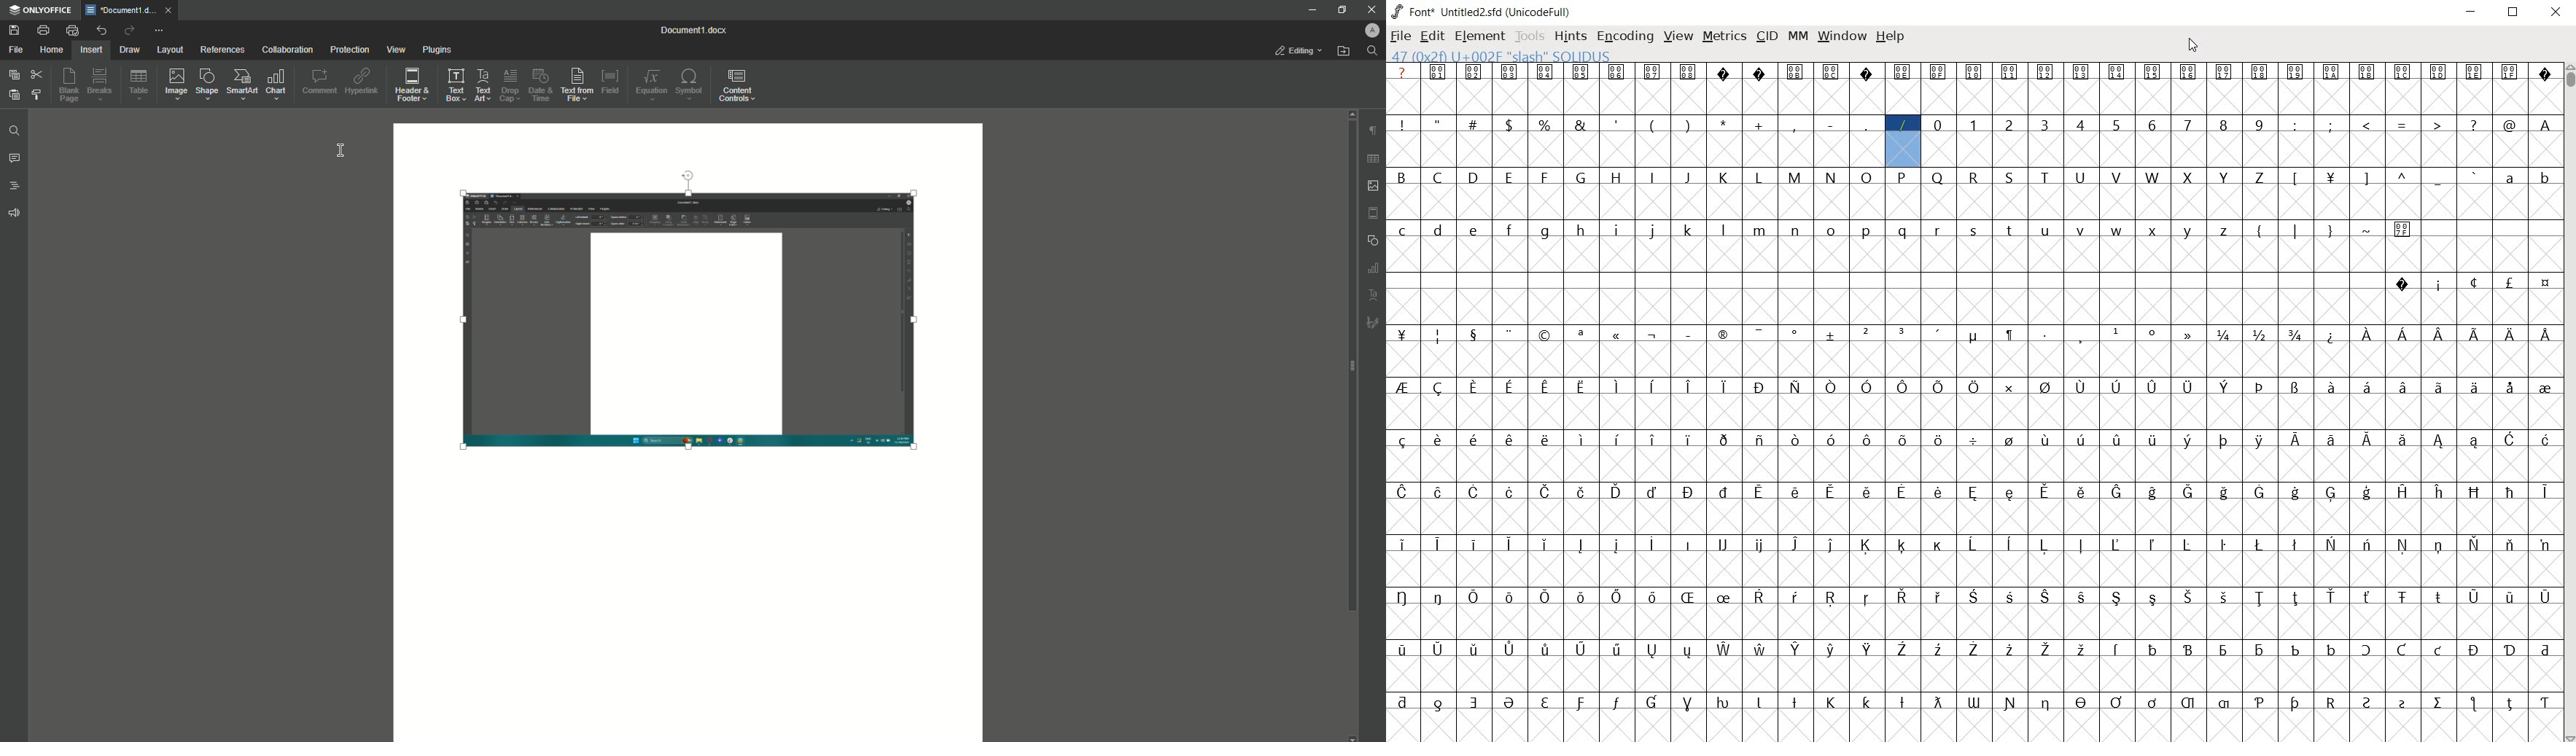  What do you see at coordinates (1902, 332) in the screenshot?
I see `glyph` at bounding box center [1902, 332].